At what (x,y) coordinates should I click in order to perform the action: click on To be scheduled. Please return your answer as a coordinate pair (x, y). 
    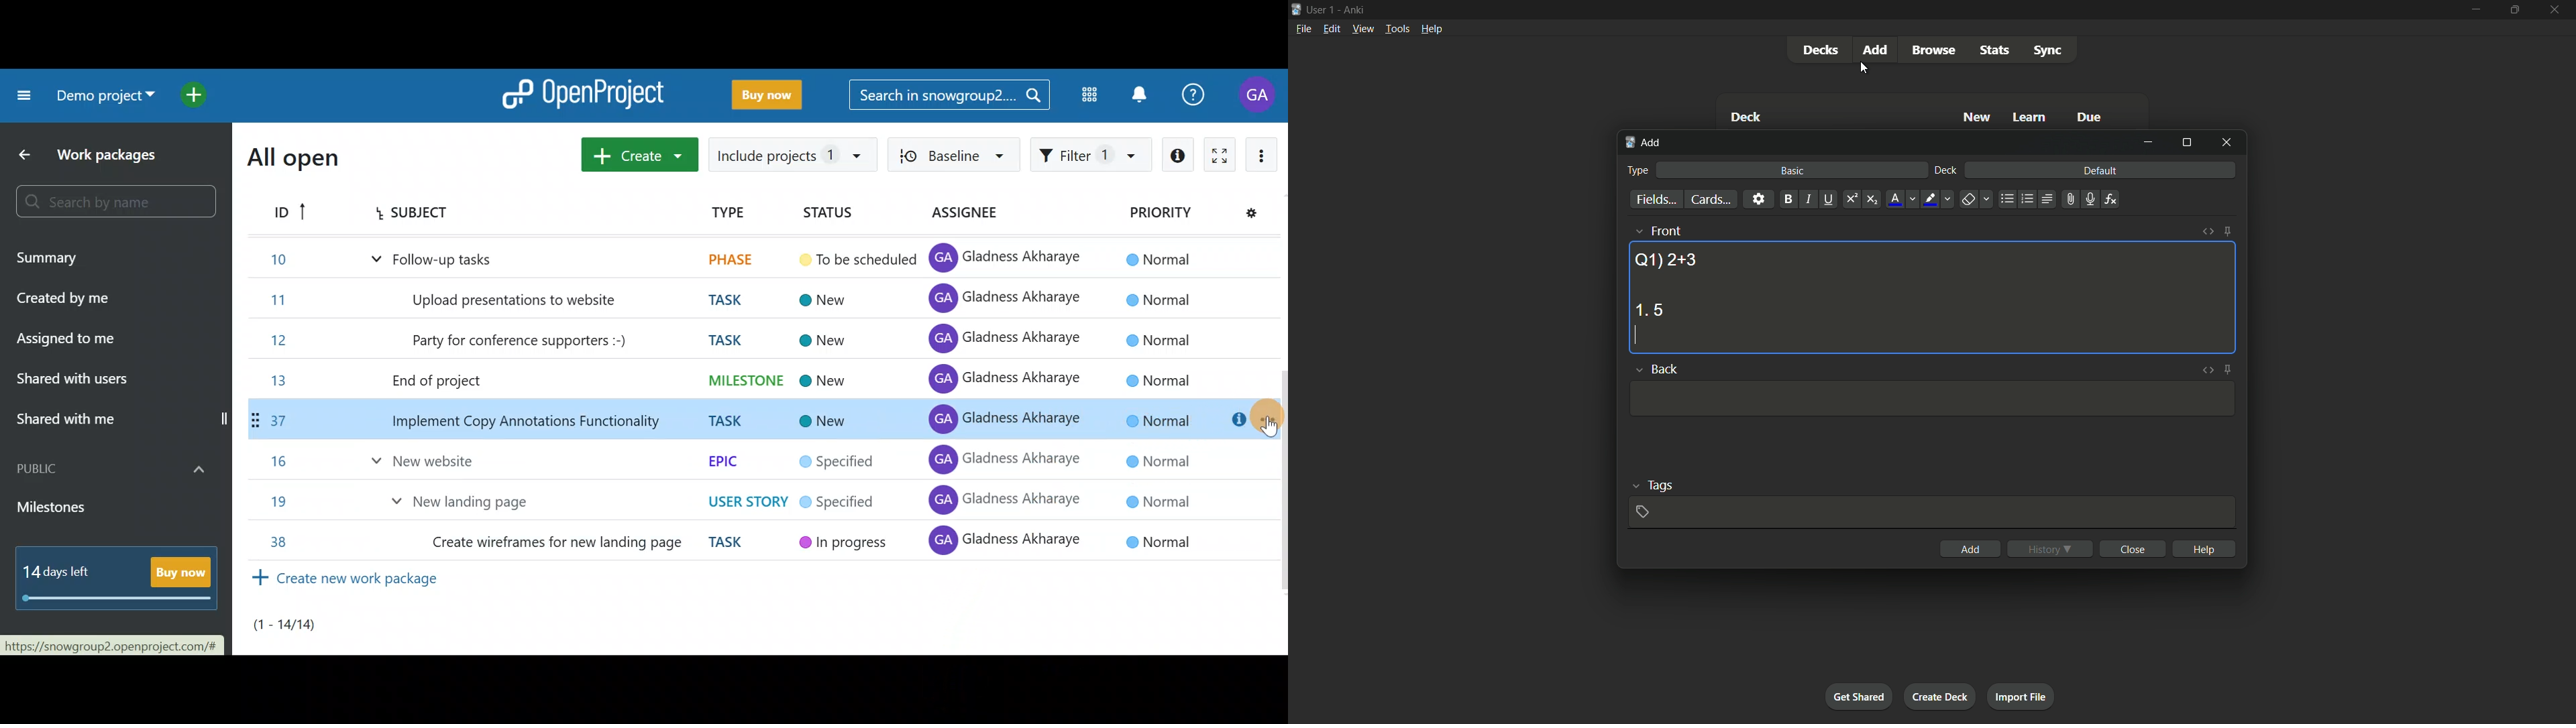
    Looking at the image, I should click on (856, 259).